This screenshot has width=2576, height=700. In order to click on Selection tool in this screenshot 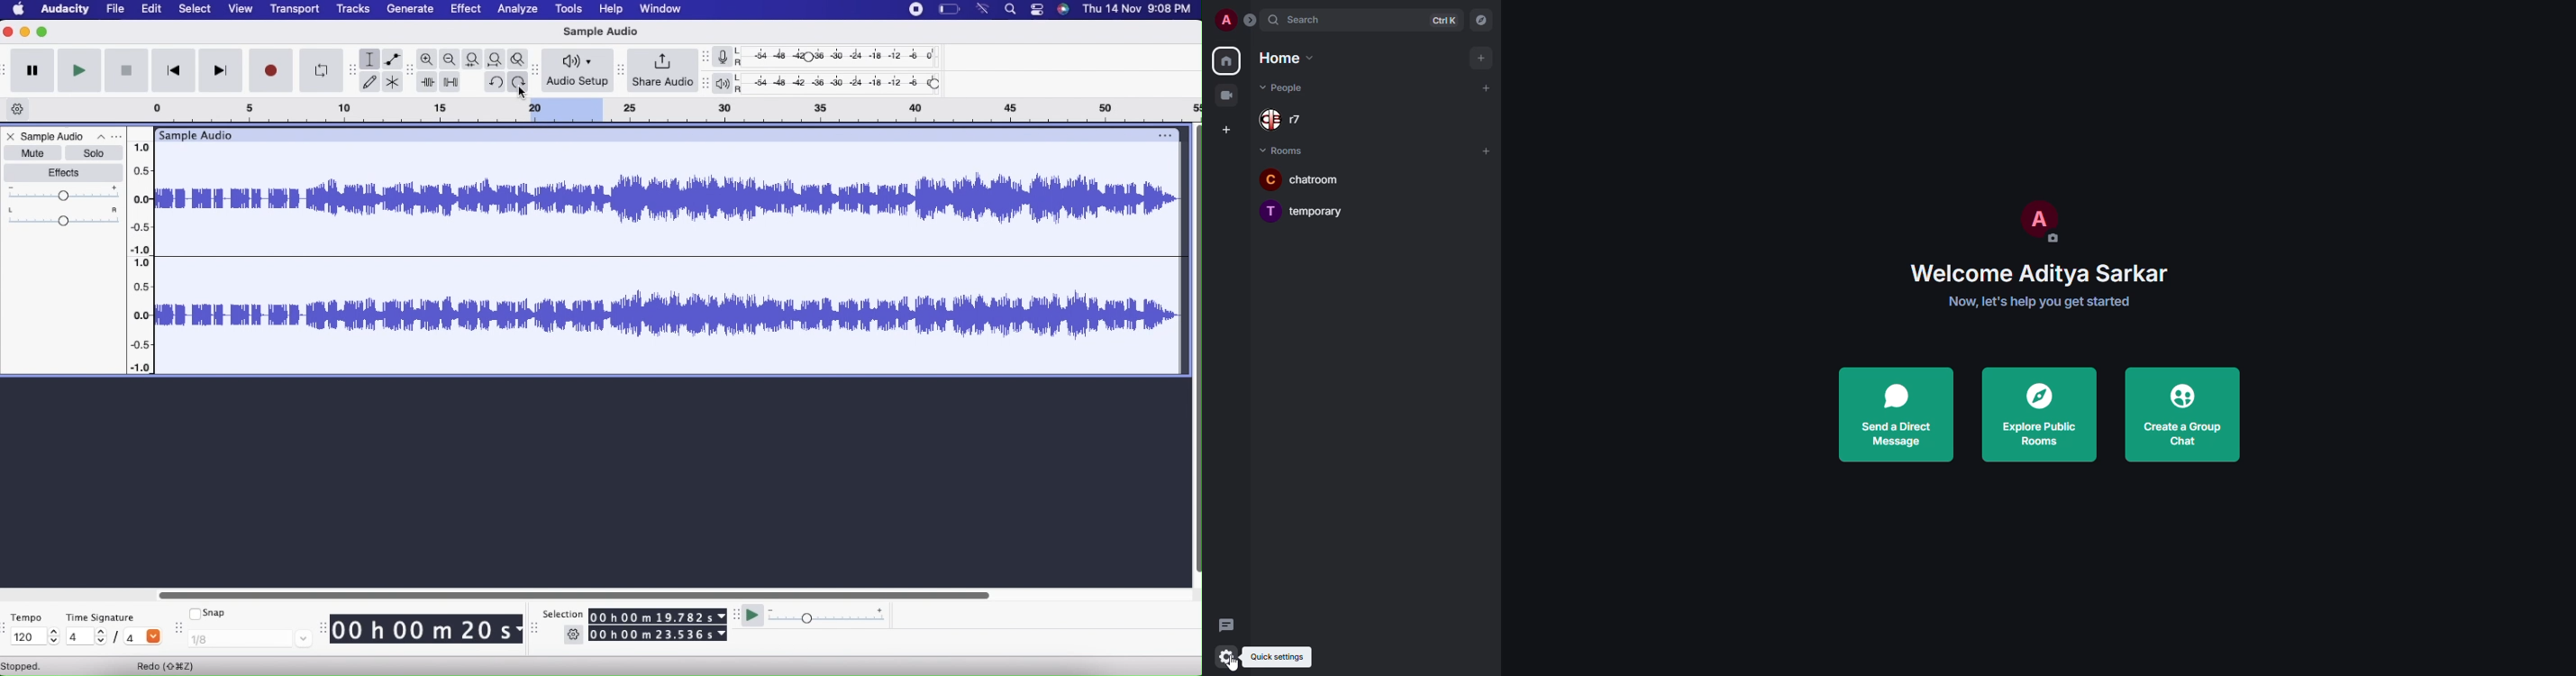, I will do `click(369, 59)`.